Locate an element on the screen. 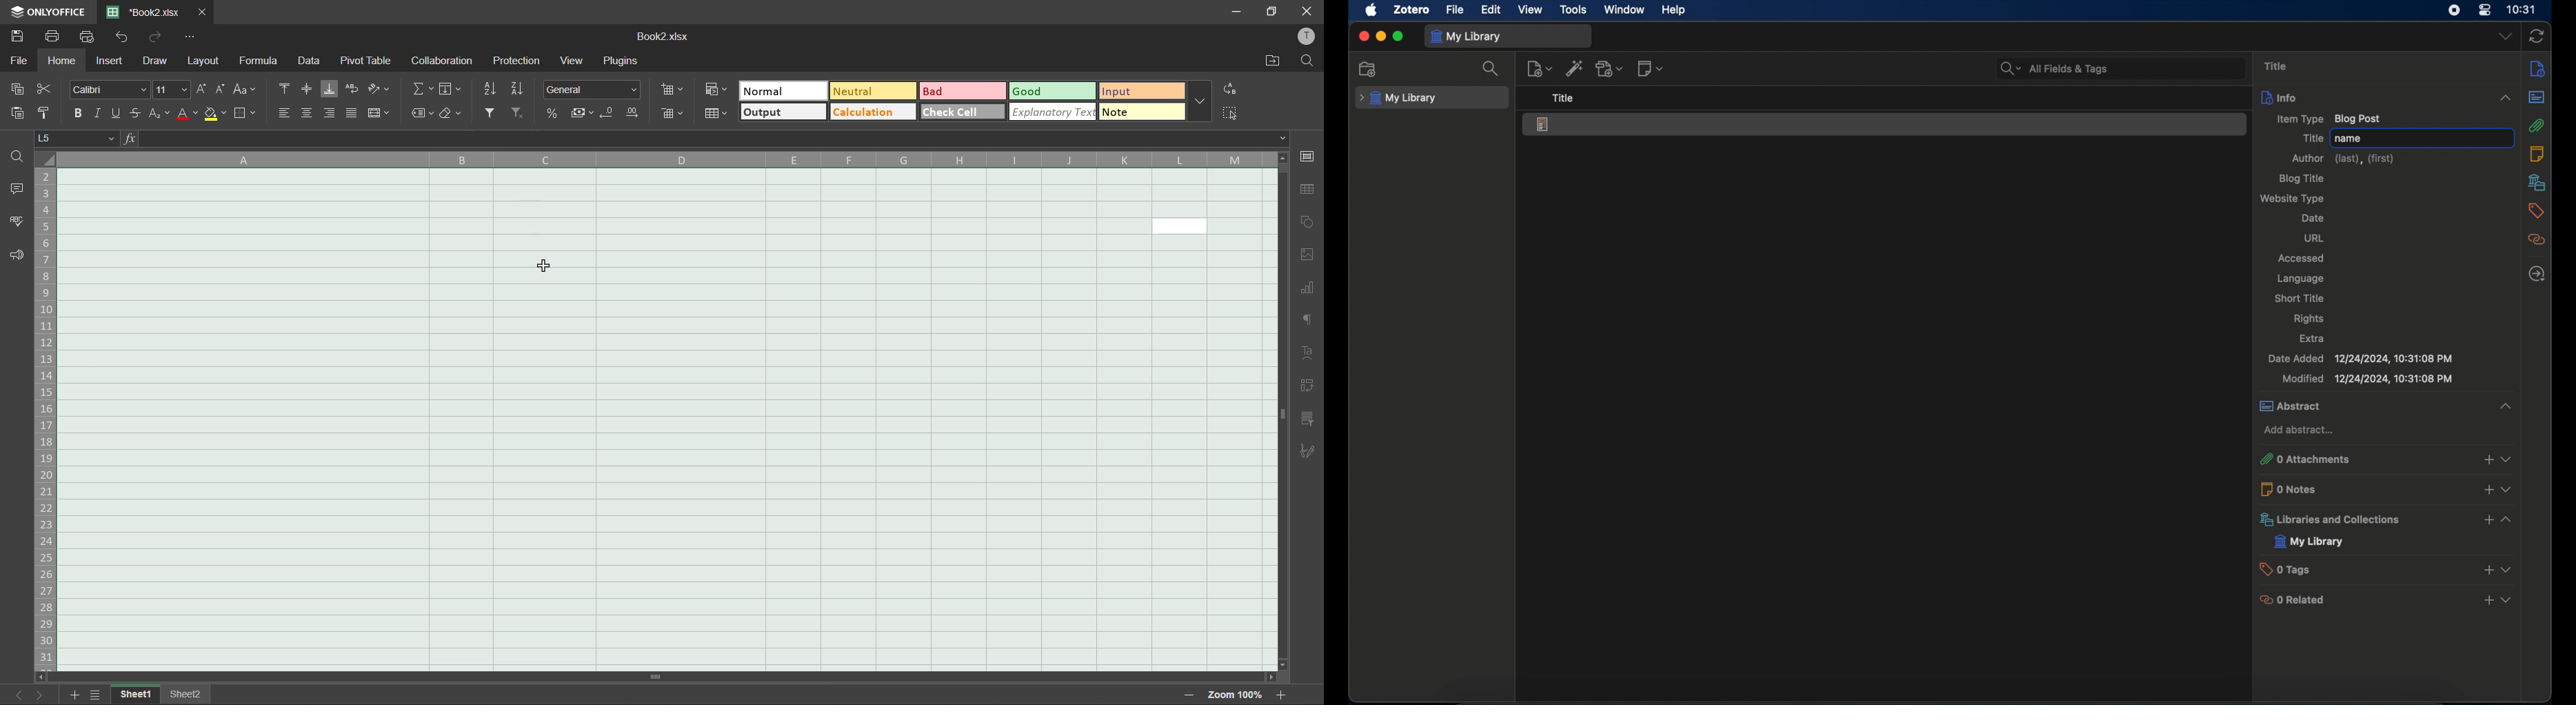 The width and height of the screenshot is (2576, 728). wrap text is located at coordinates (350, 90).